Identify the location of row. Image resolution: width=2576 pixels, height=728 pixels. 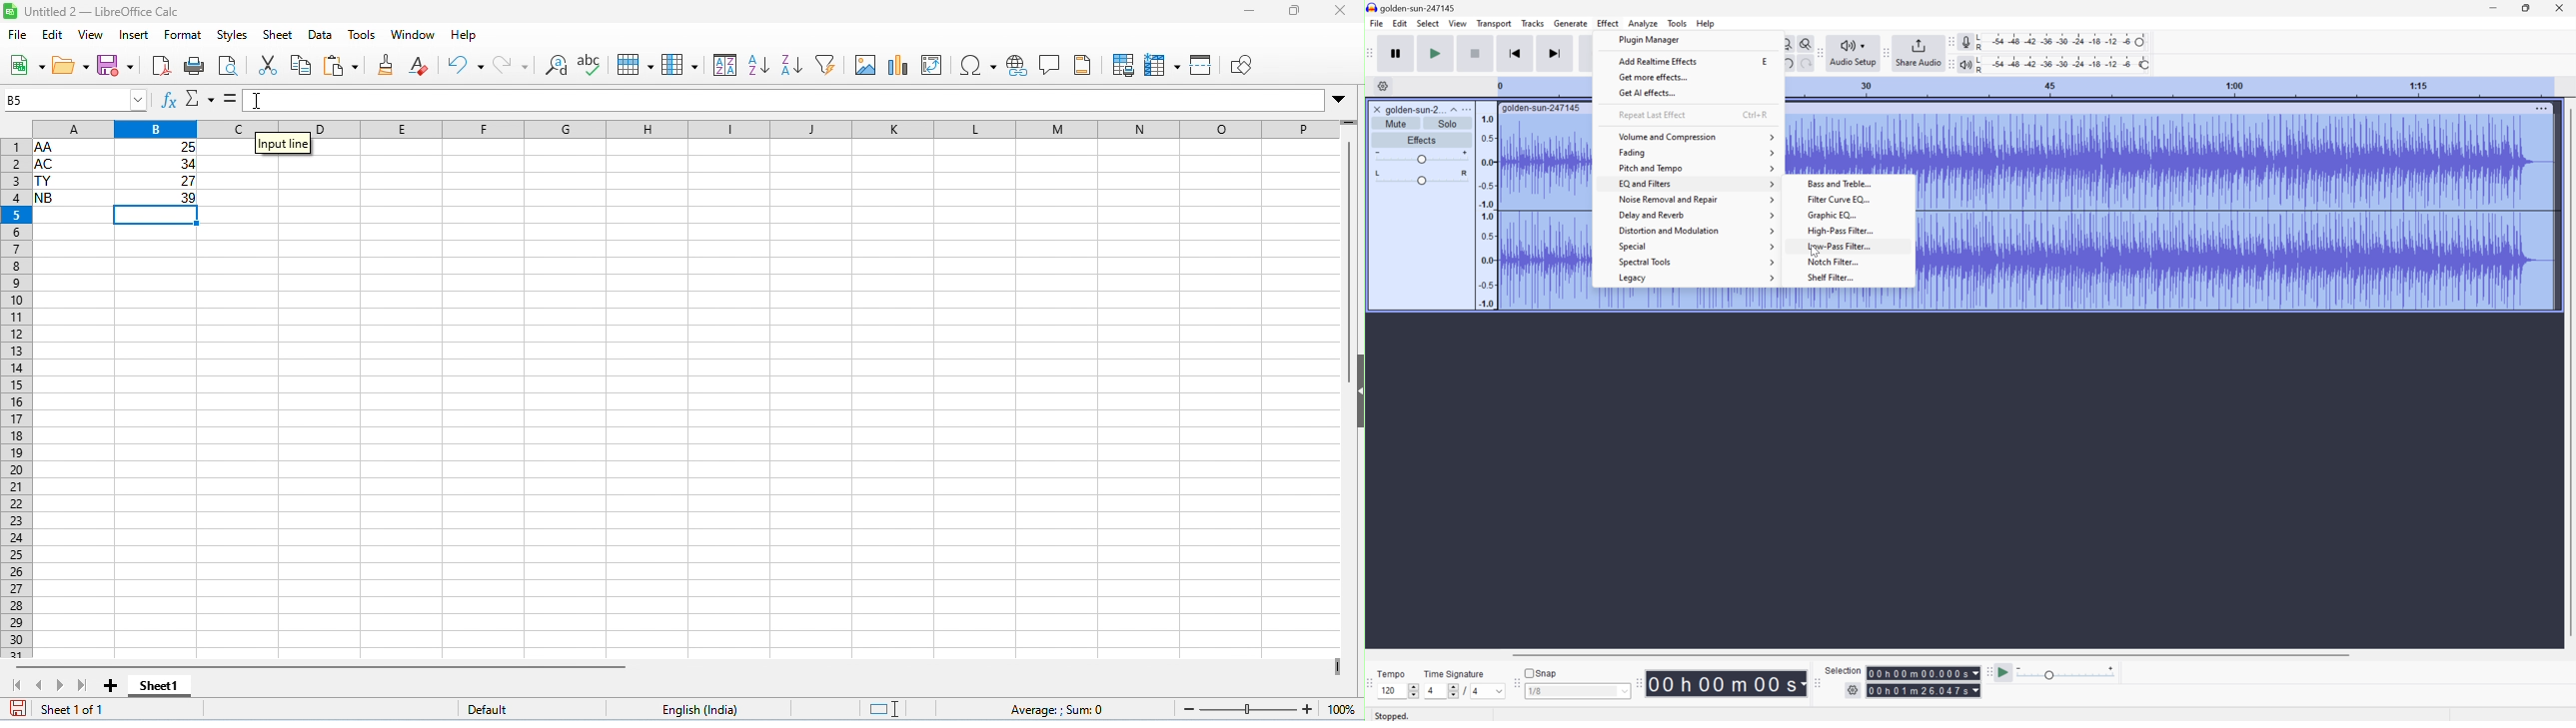
(636, 65).